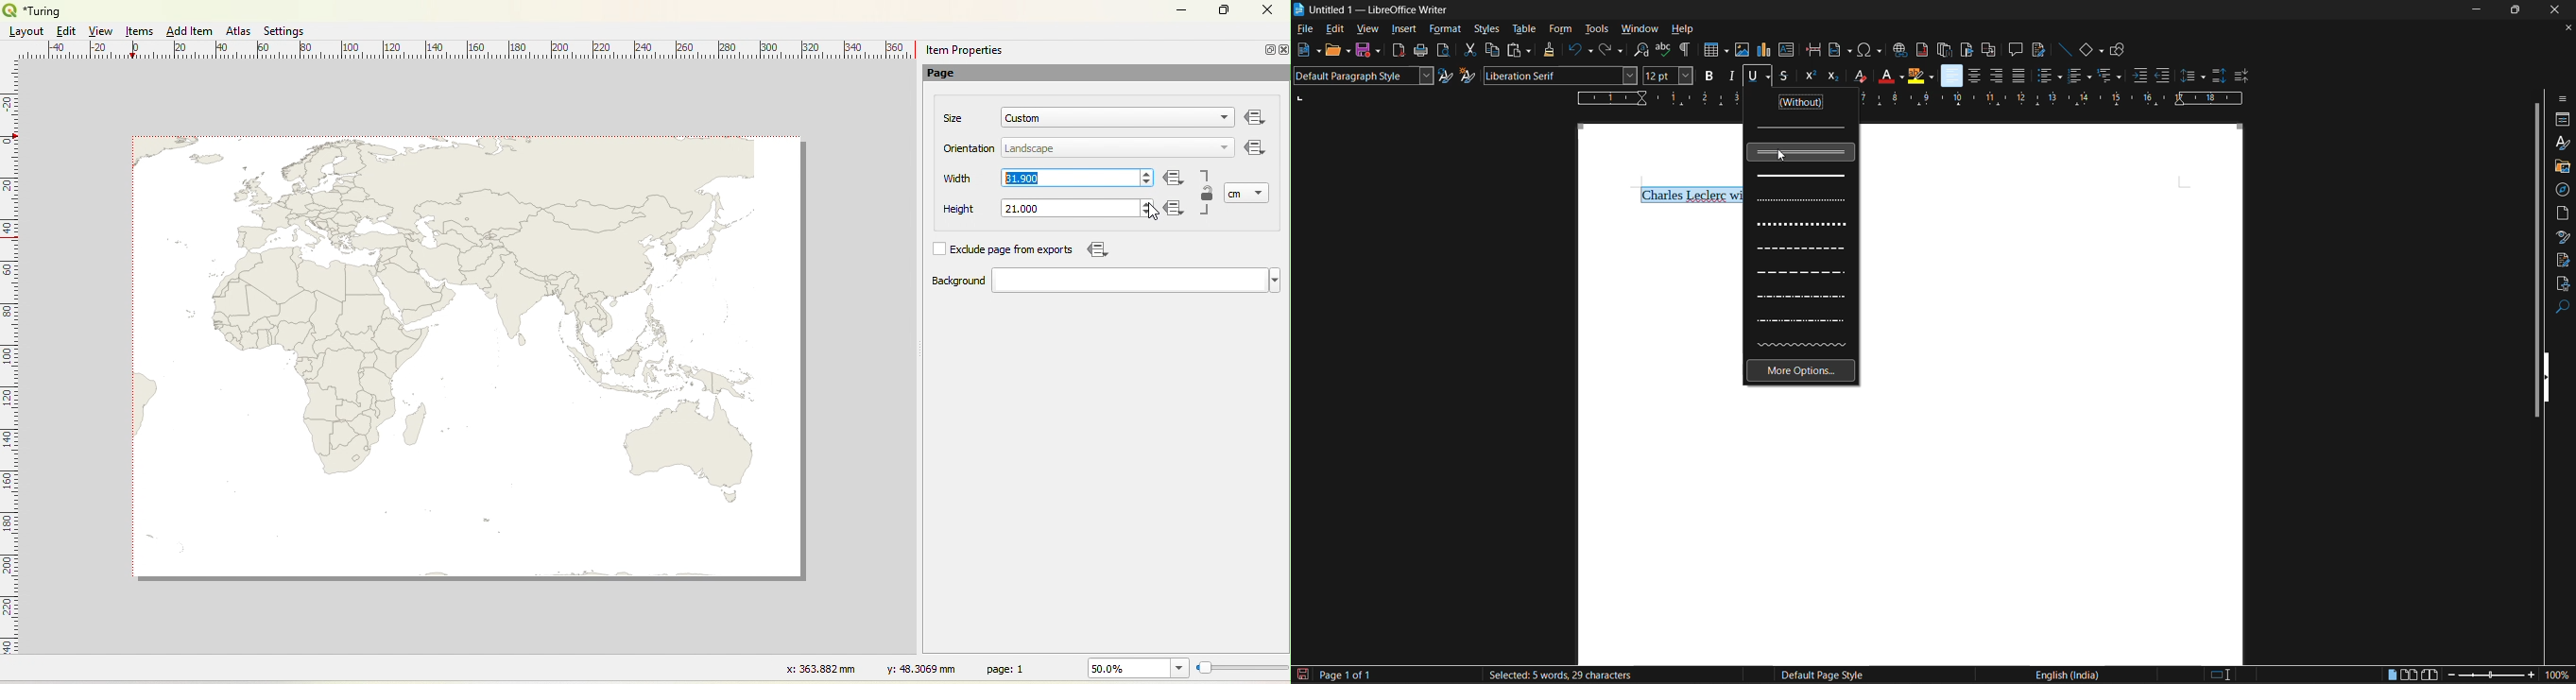 This screenshot has width=2576, height=700. Describe the element at coordinates (1022, 209) in the screenshot. I see `21.000` at that location.